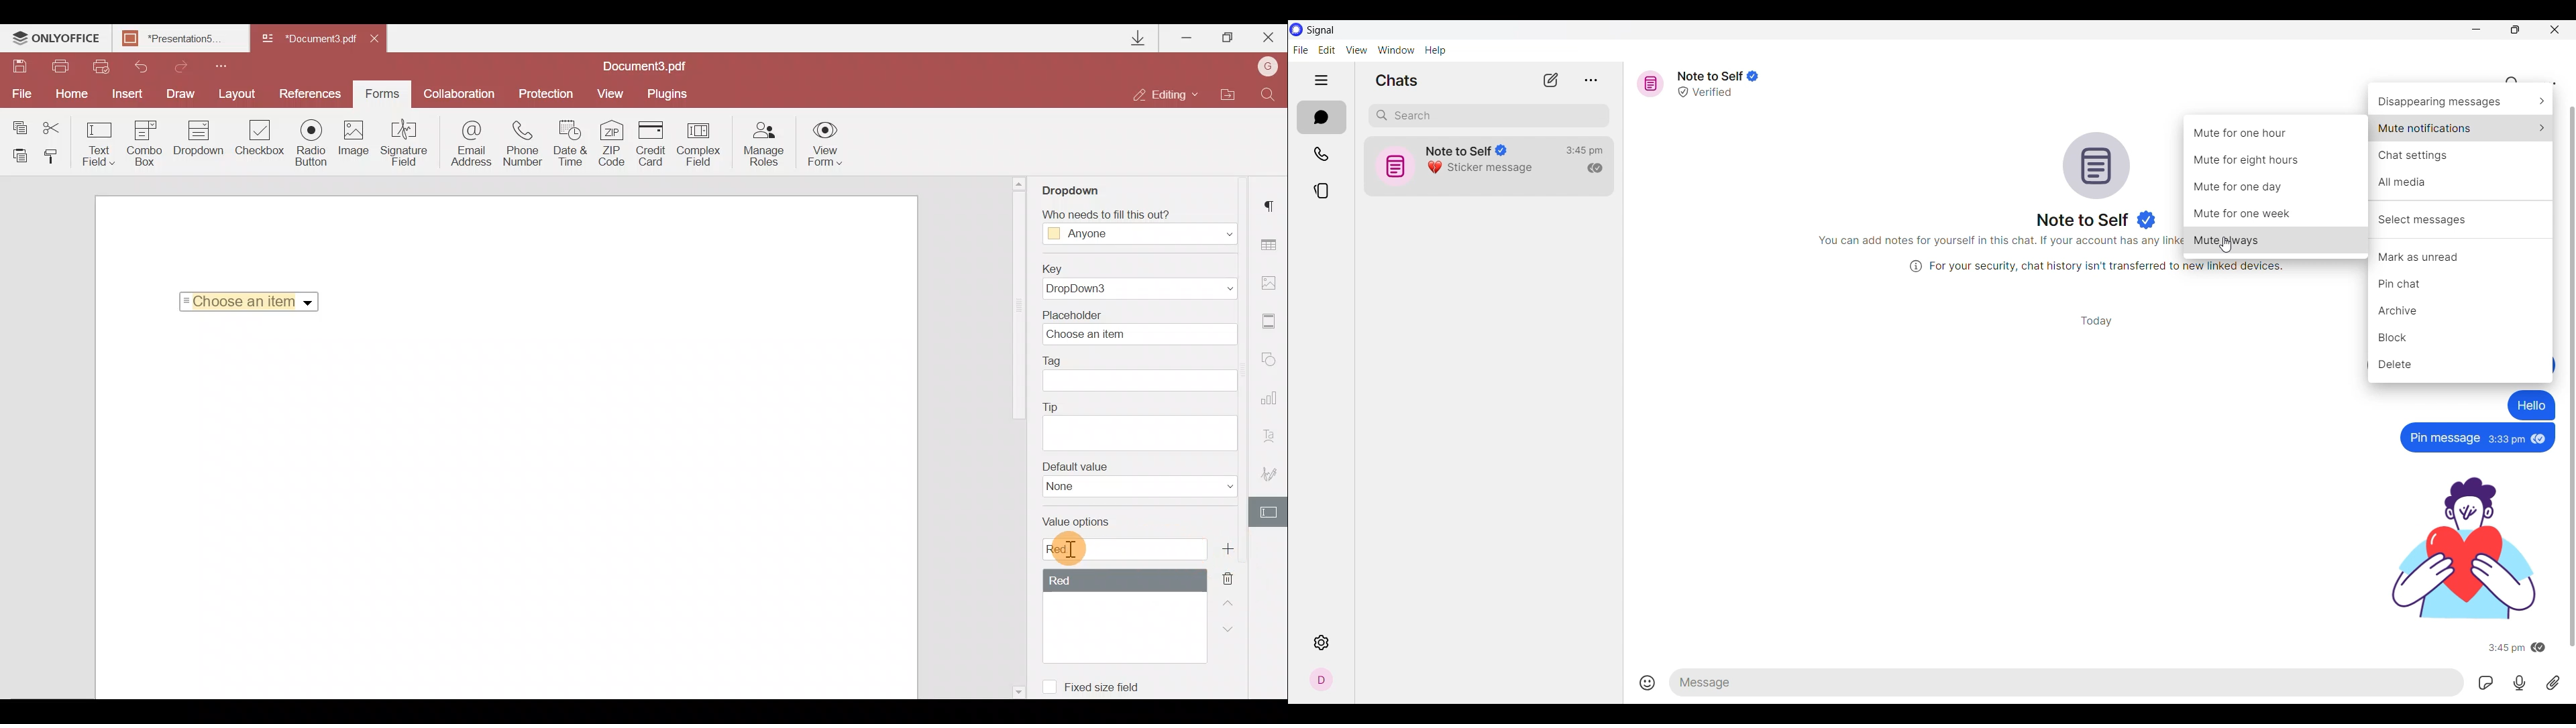 Image resolution: width=2576 pixels, height=728 pixels. Describe the element at coordinates (2461, 219) in the screenshot. I see `Select messages` at that location.